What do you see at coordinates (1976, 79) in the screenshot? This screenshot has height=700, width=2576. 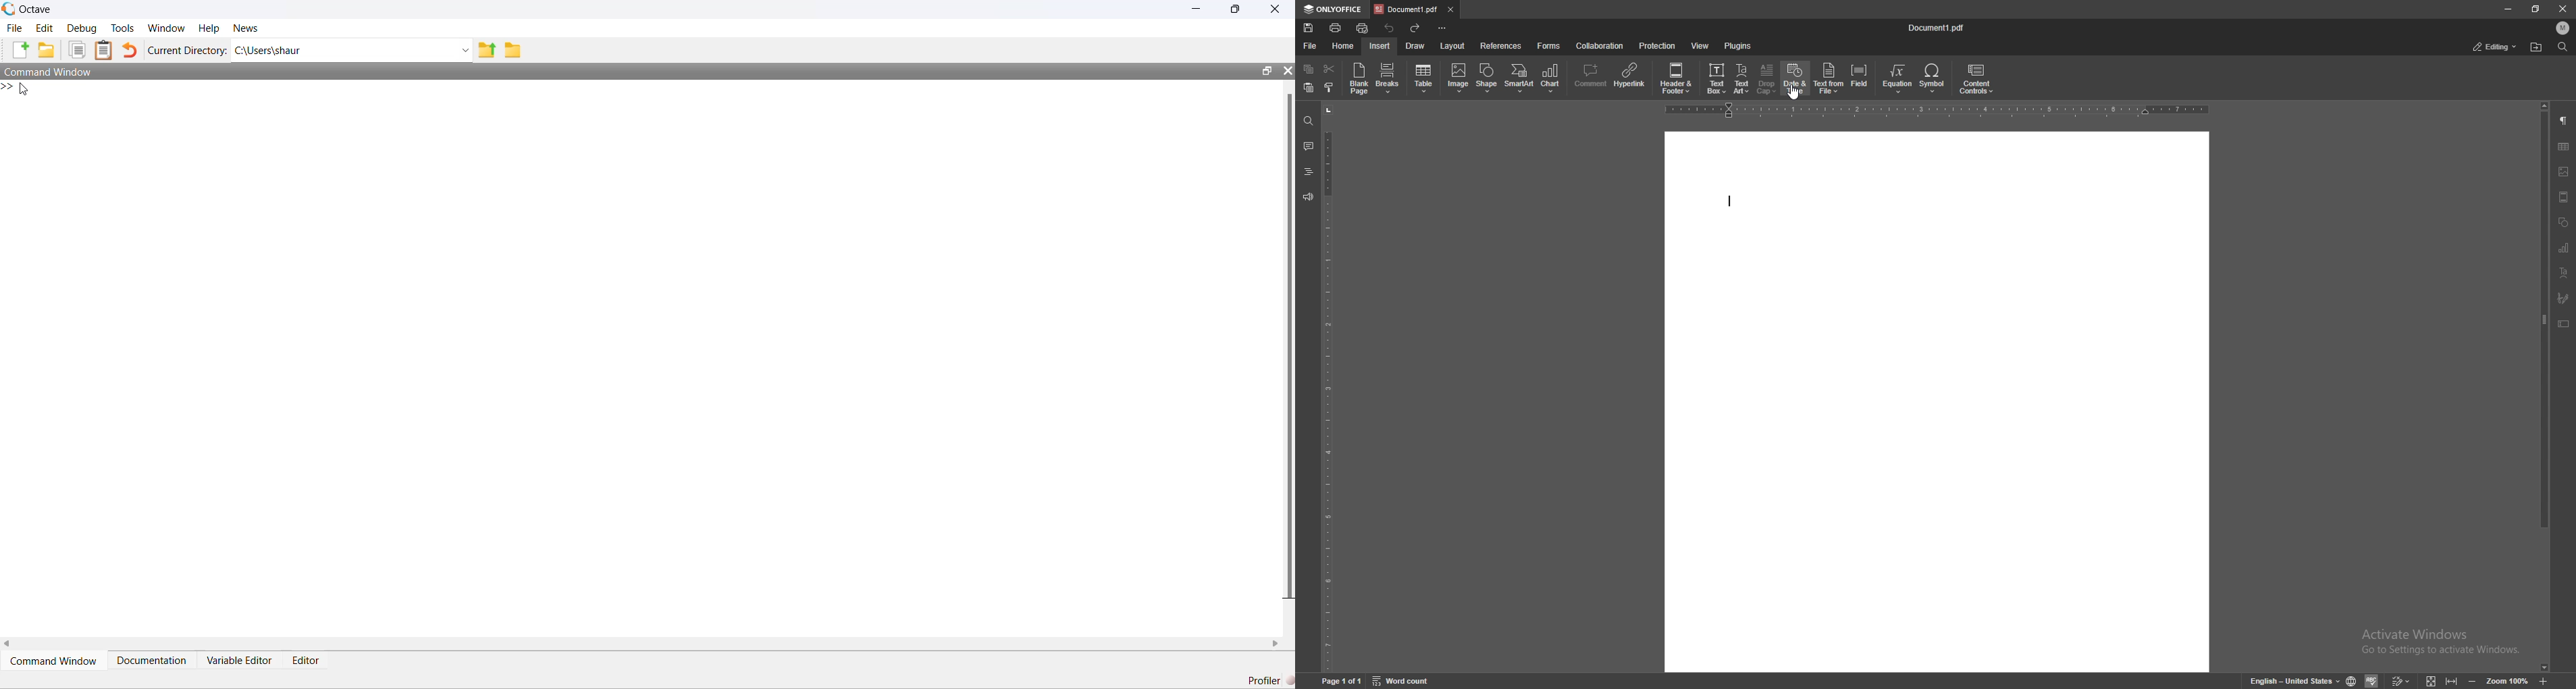 I see `content controls` at bounding box center [1976, 79].